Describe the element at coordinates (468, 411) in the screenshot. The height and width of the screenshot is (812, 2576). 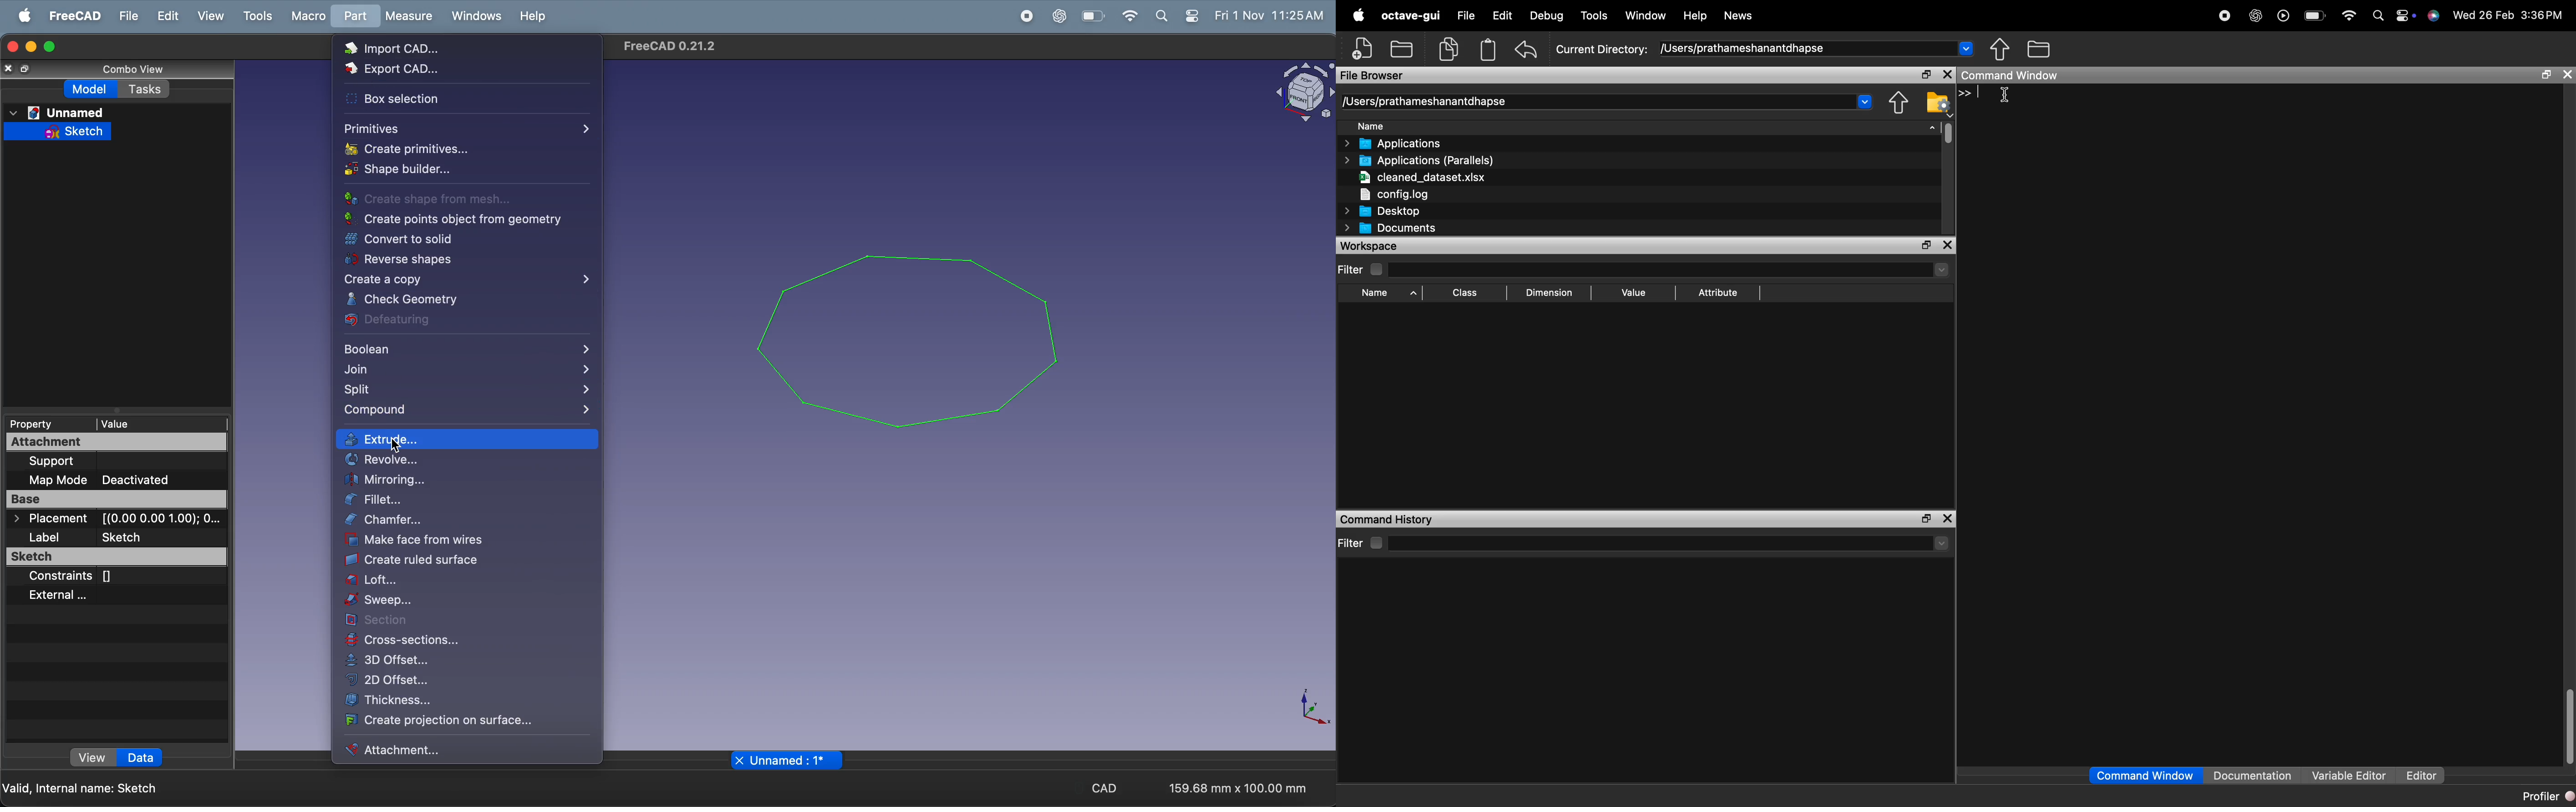
I see `compound` at that location.